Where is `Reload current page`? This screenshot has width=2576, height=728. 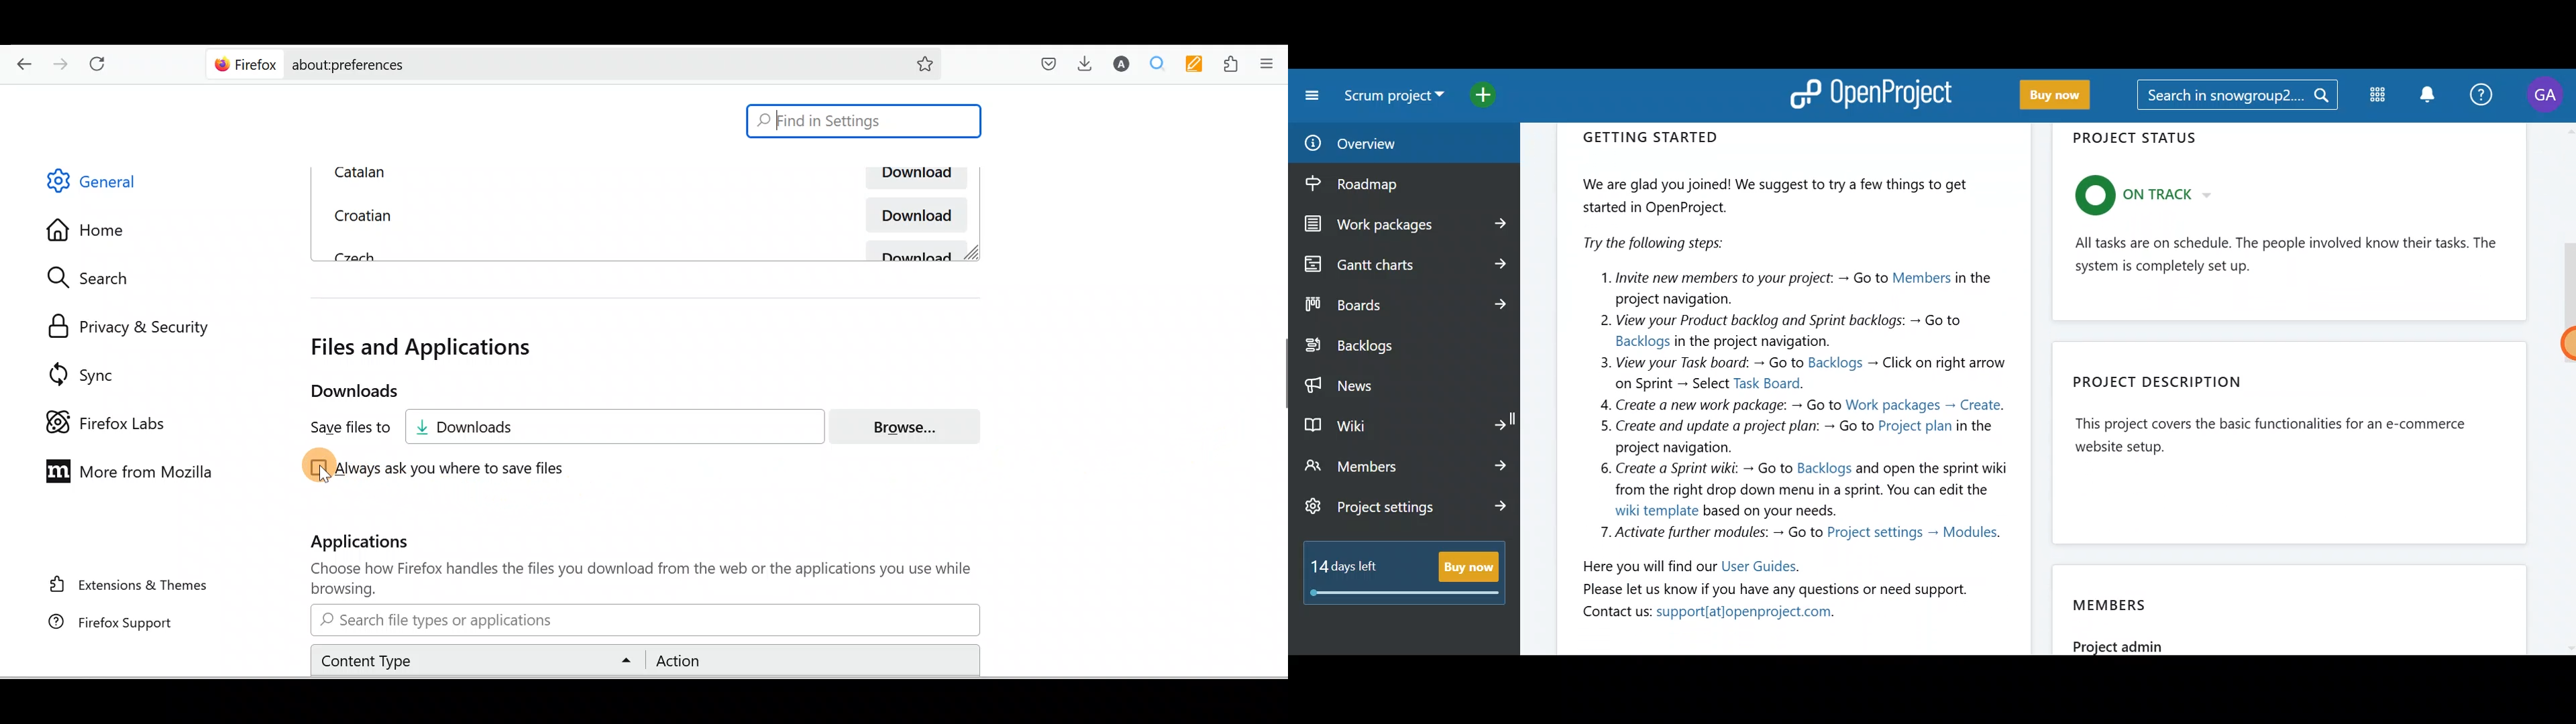
Reload current page is located at coordinates (105, 66).